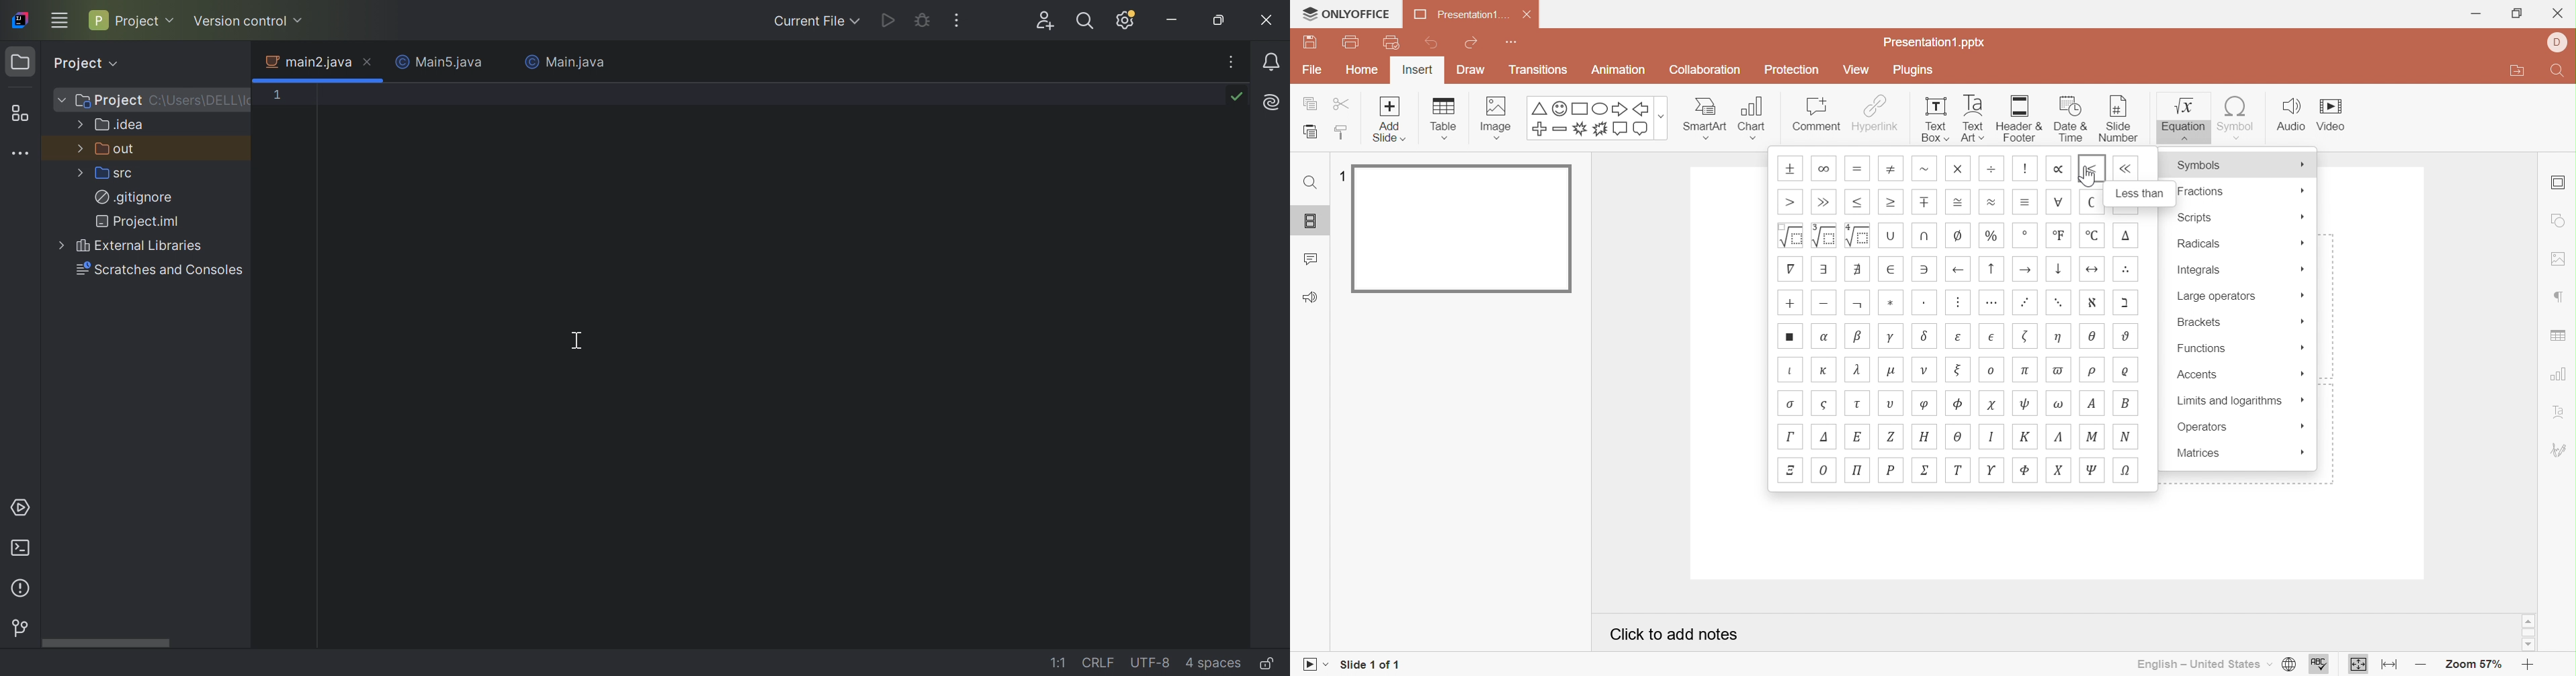 This screenshot has width=2576, height=700. I want to click on Redo, so click(1472, 44).